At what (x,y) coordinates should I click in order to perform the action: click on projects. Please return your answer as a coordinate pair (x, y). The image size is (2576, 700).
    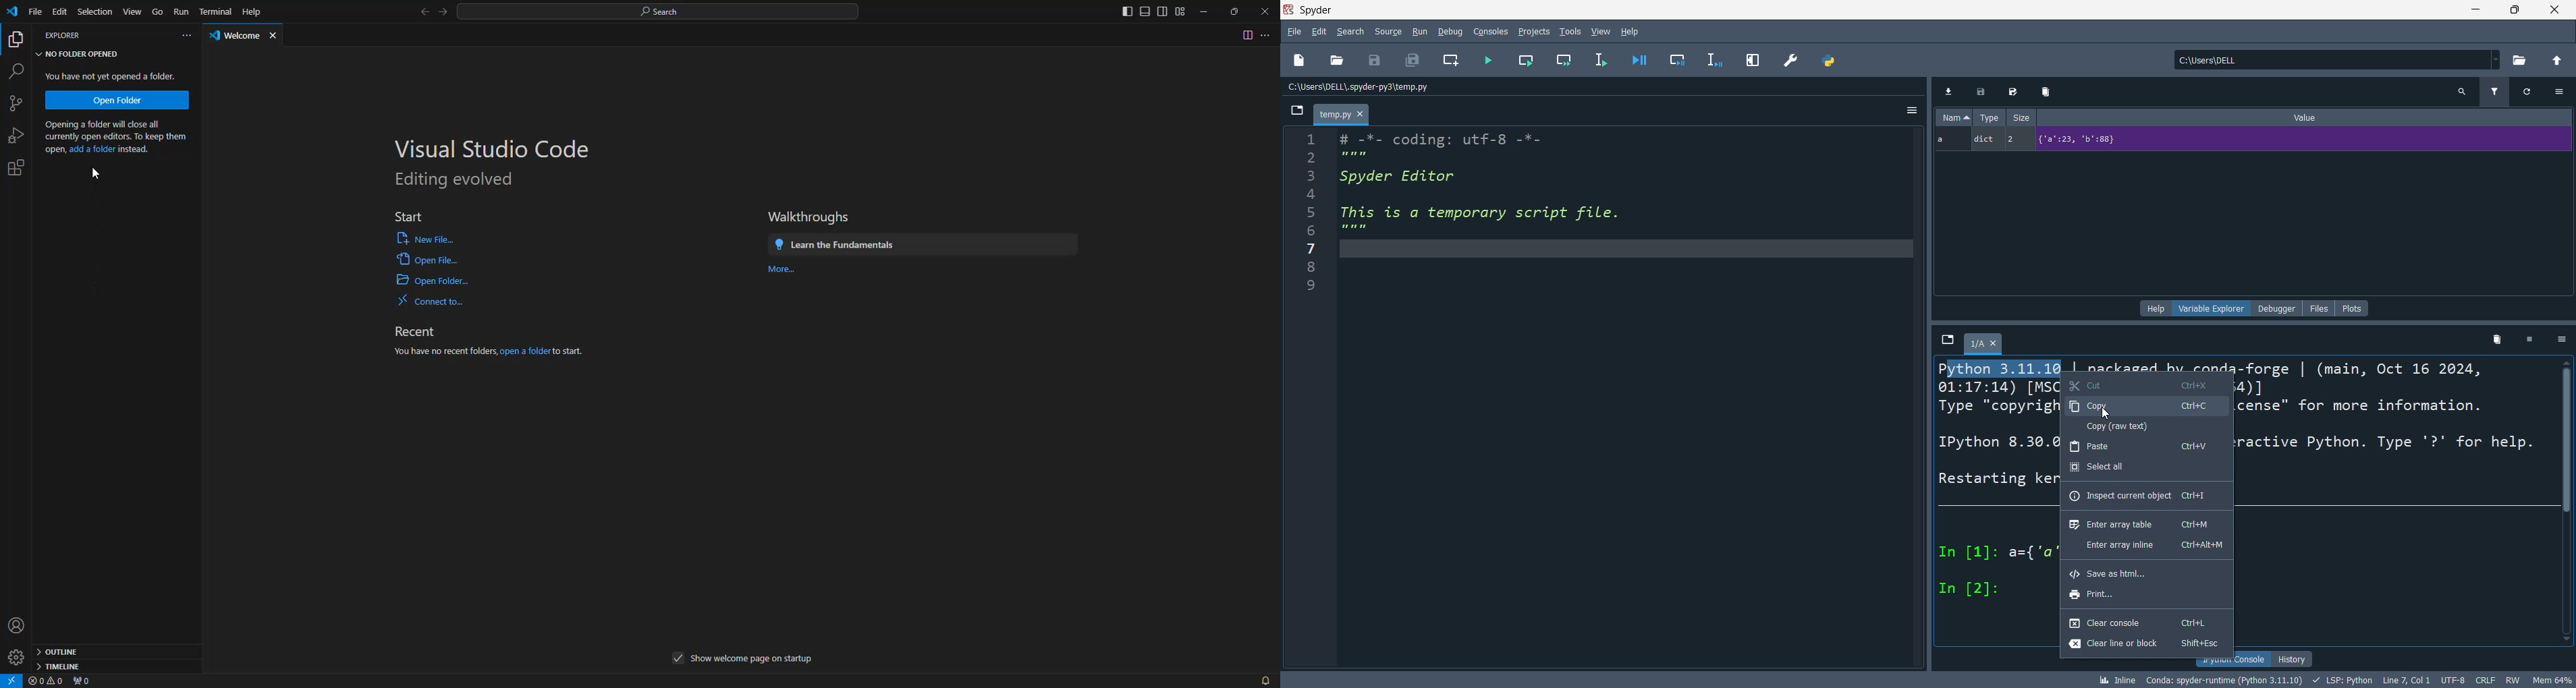
    Looking at the image, I should click on (1537, 32).